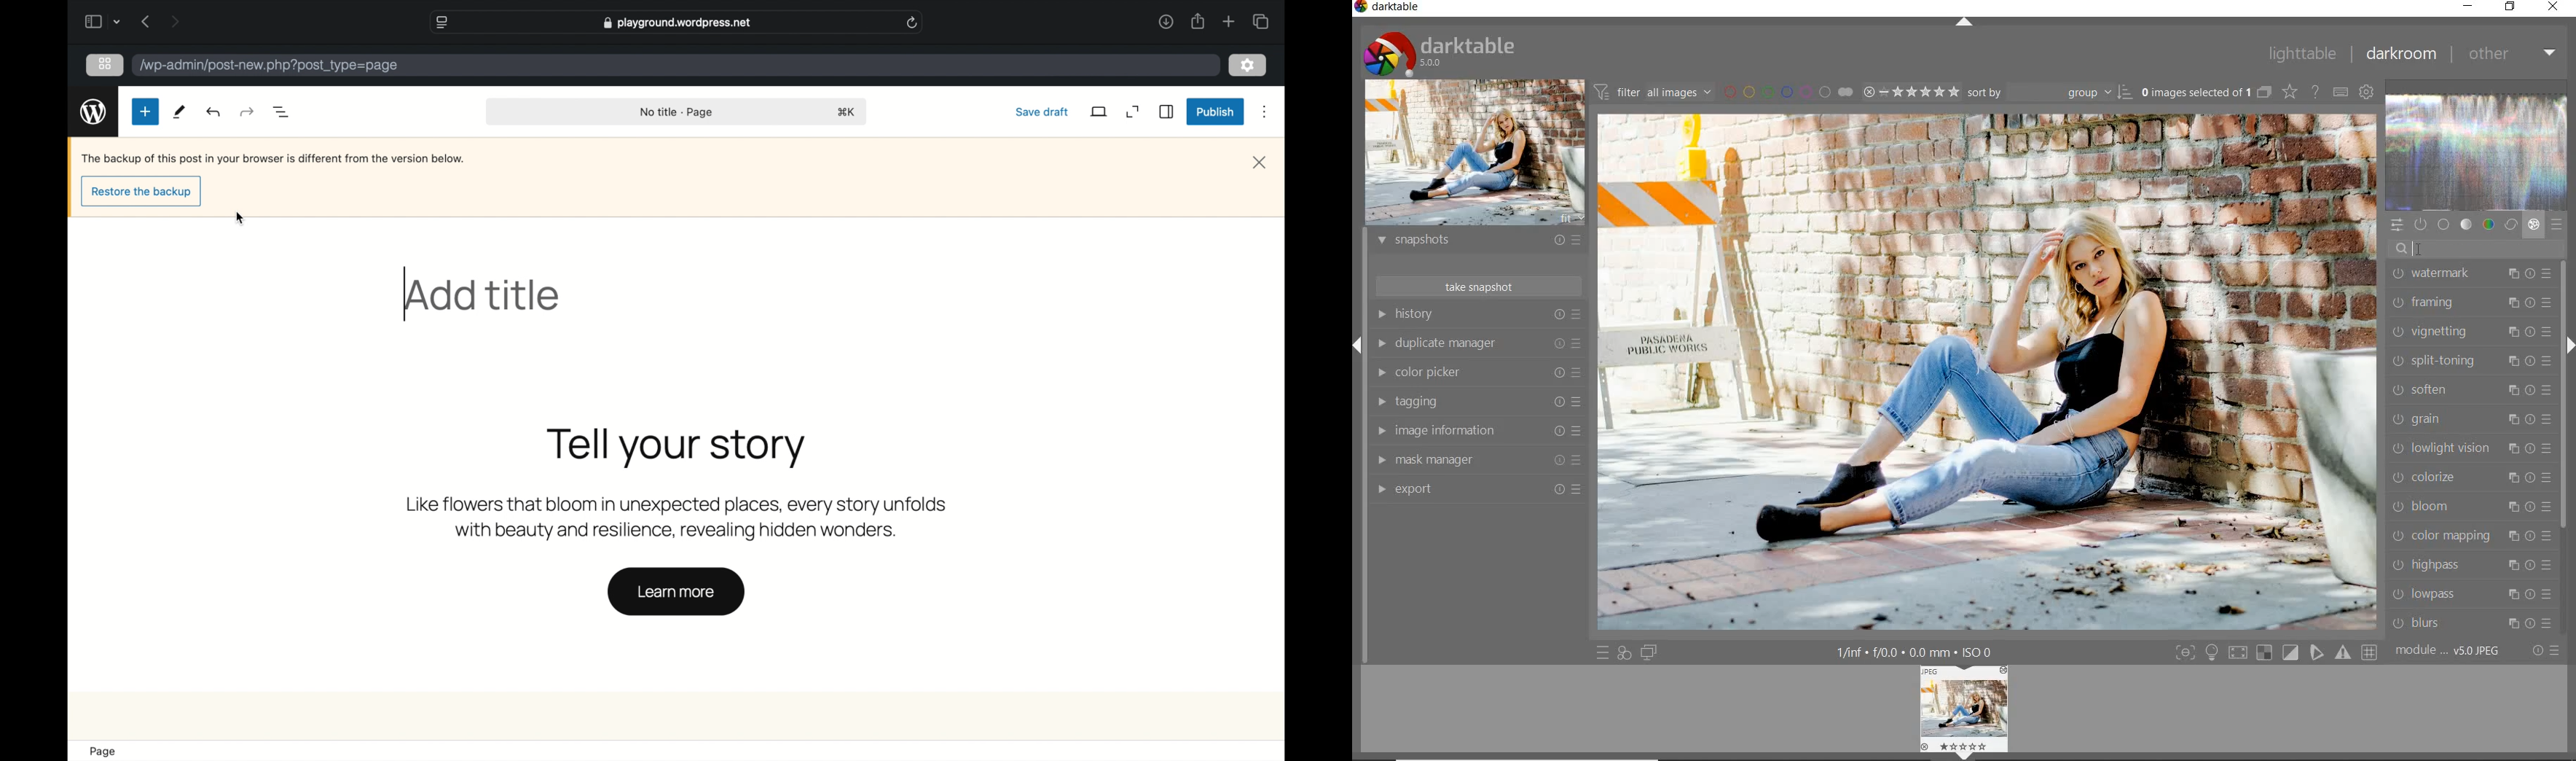 This screenshot has width=2576, height=784. I want to click on history, so click(1478, 316).